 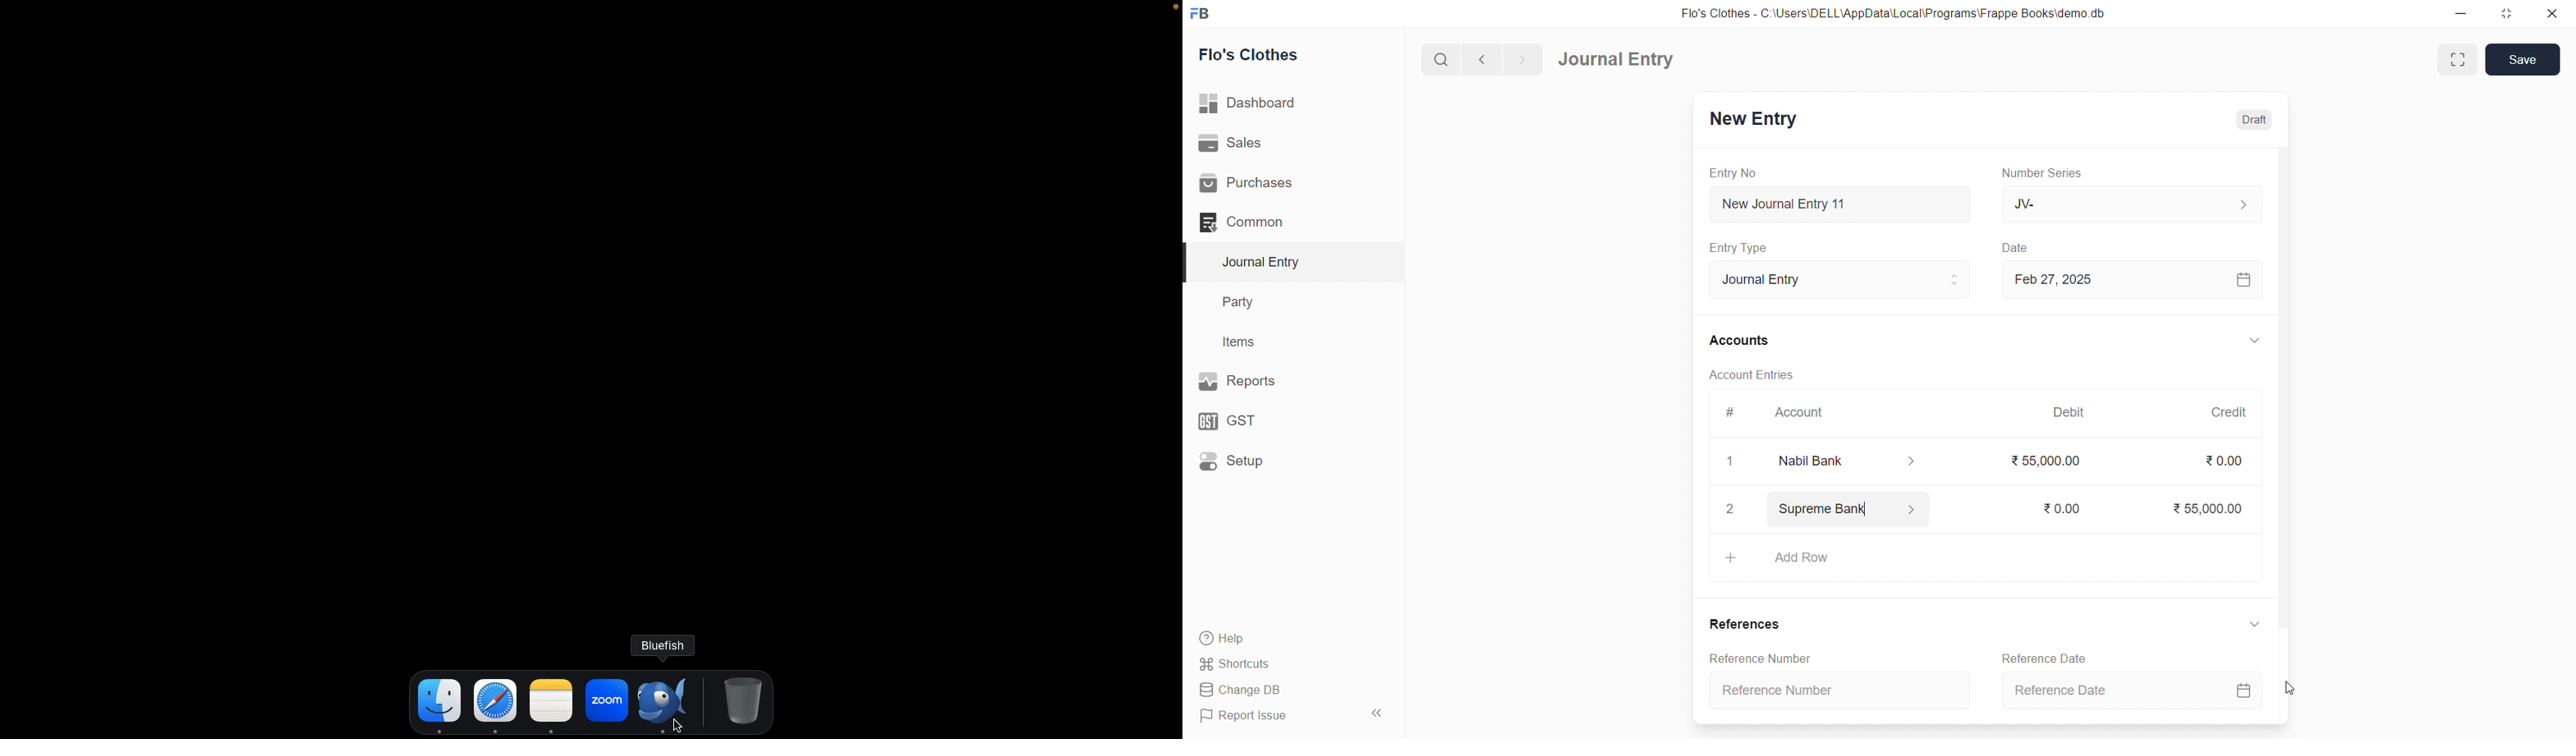 I want to click on Report Issue, so click(x=1270, y=719).